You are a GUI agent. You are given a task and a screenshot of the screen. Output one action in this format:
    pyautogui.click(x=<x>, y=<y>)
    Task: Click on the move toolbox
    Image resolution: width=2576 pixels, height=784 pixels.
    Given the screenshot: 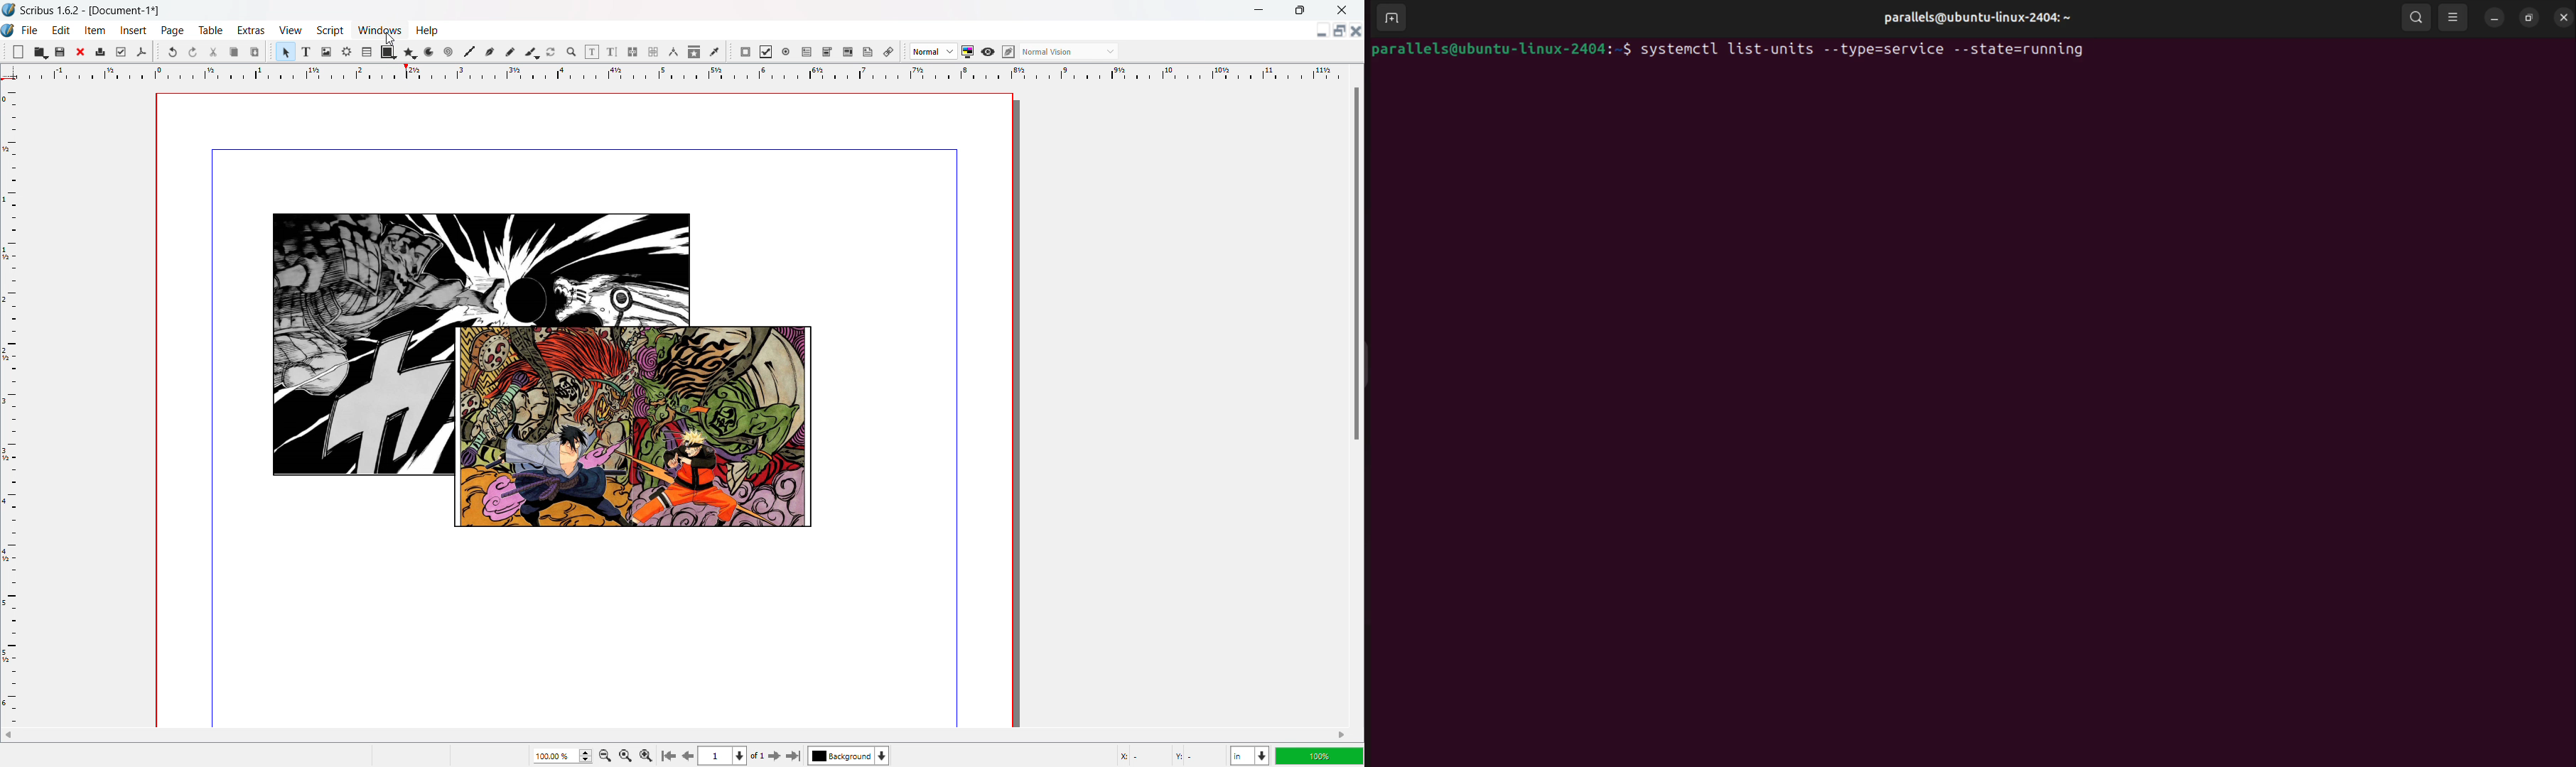 What is the action you would take?
    pyautogui.click(x=731, y=52)
    